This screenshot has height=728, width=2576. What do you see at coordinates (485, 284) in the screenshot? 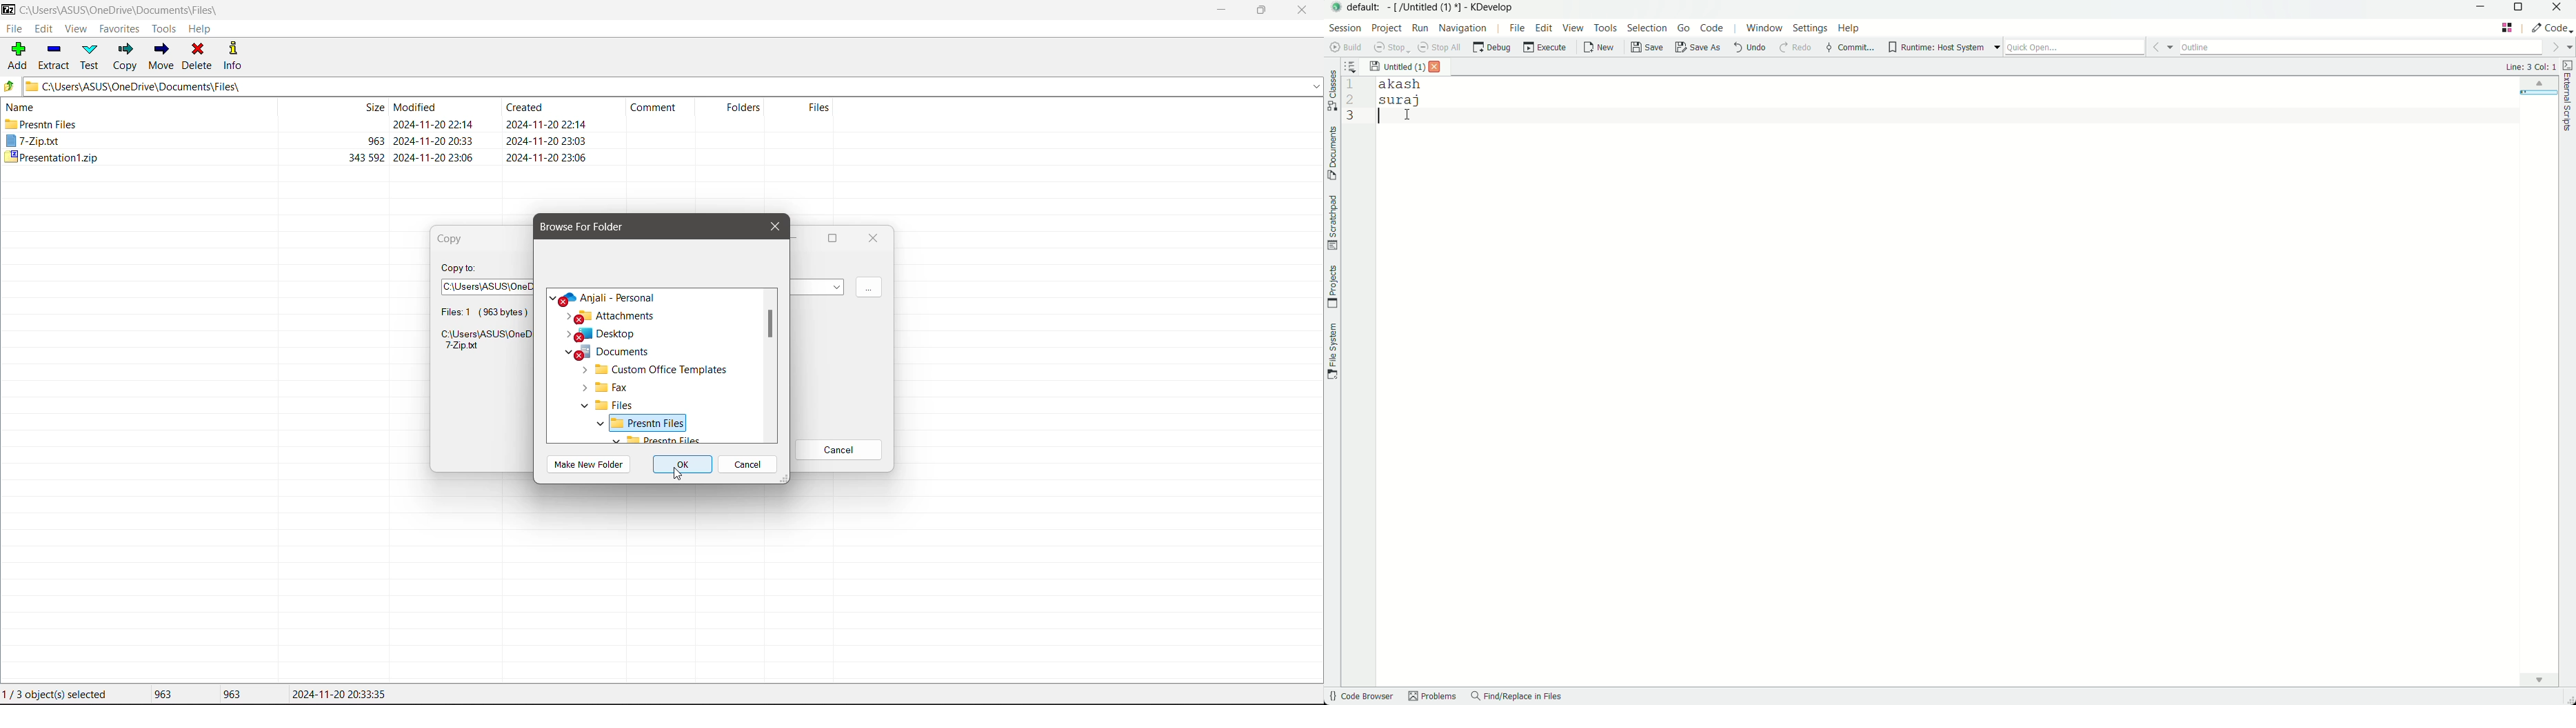
I see `Select a path to copy the selected file to` at bounding box center [485, 284].